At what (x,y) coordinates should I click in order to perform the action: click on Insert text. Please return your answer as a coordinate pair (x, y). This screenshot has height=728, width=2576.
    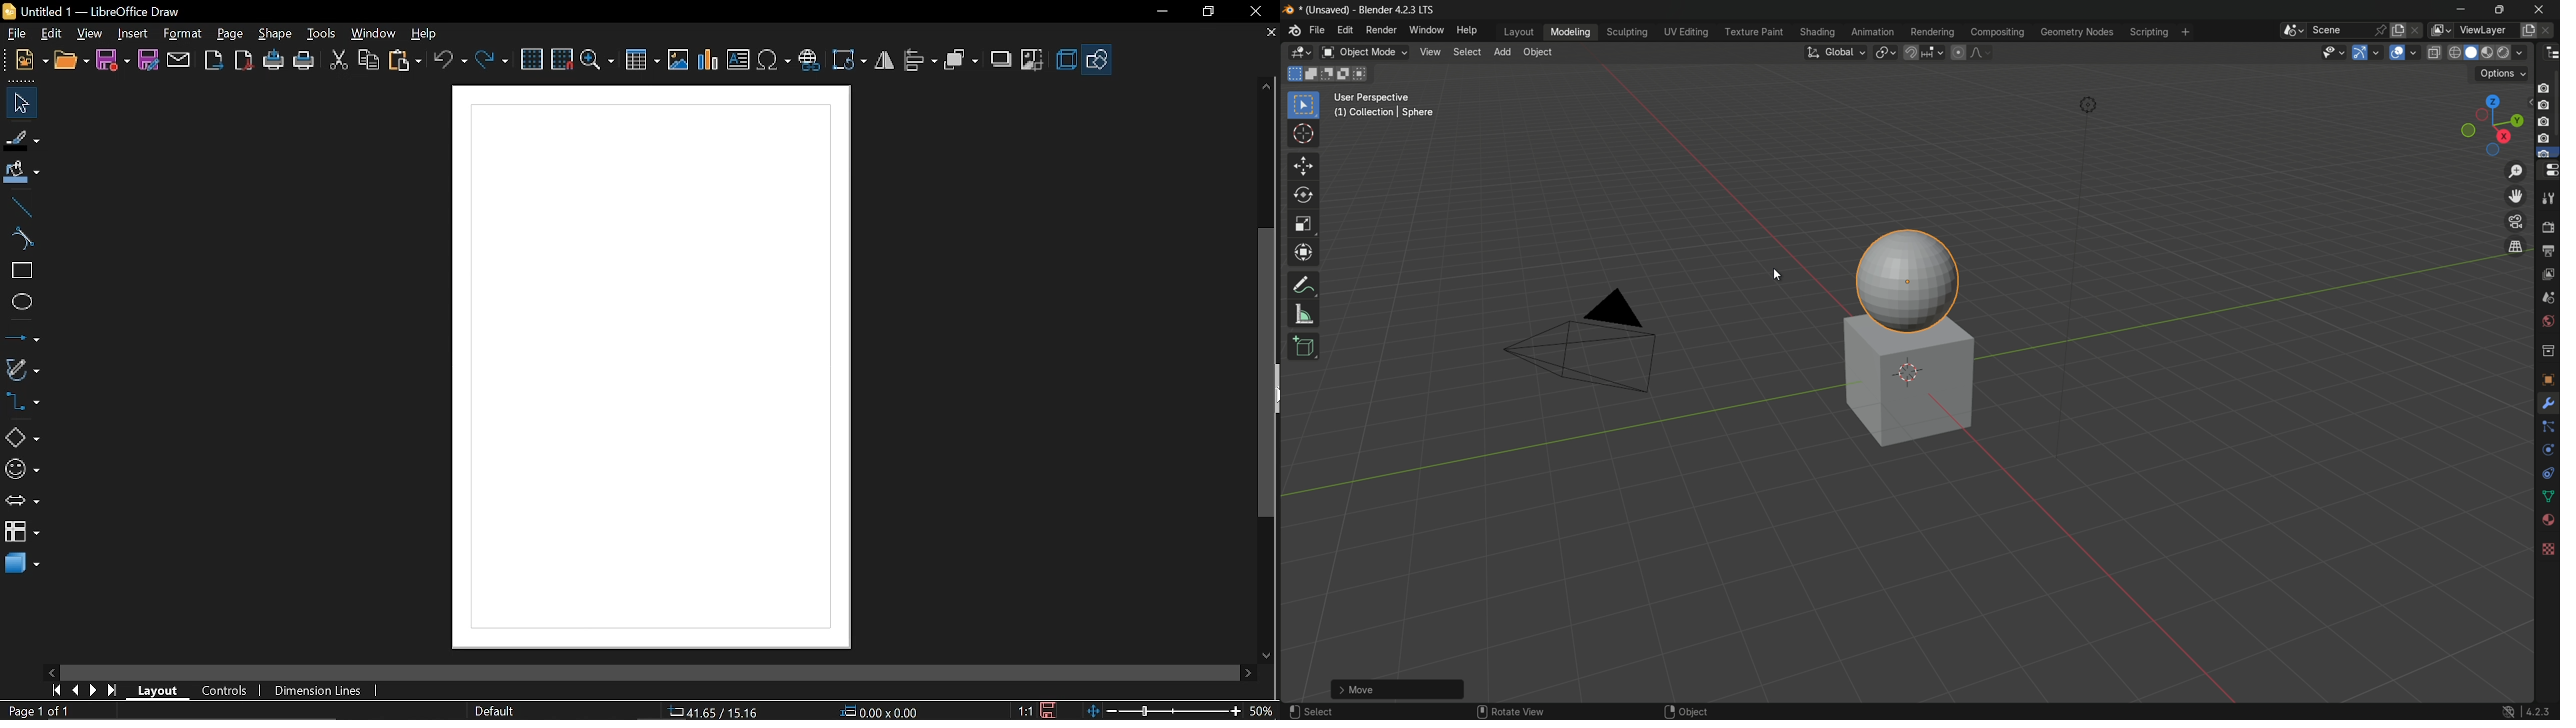
    Looking at the image, I should click on (738, 61).